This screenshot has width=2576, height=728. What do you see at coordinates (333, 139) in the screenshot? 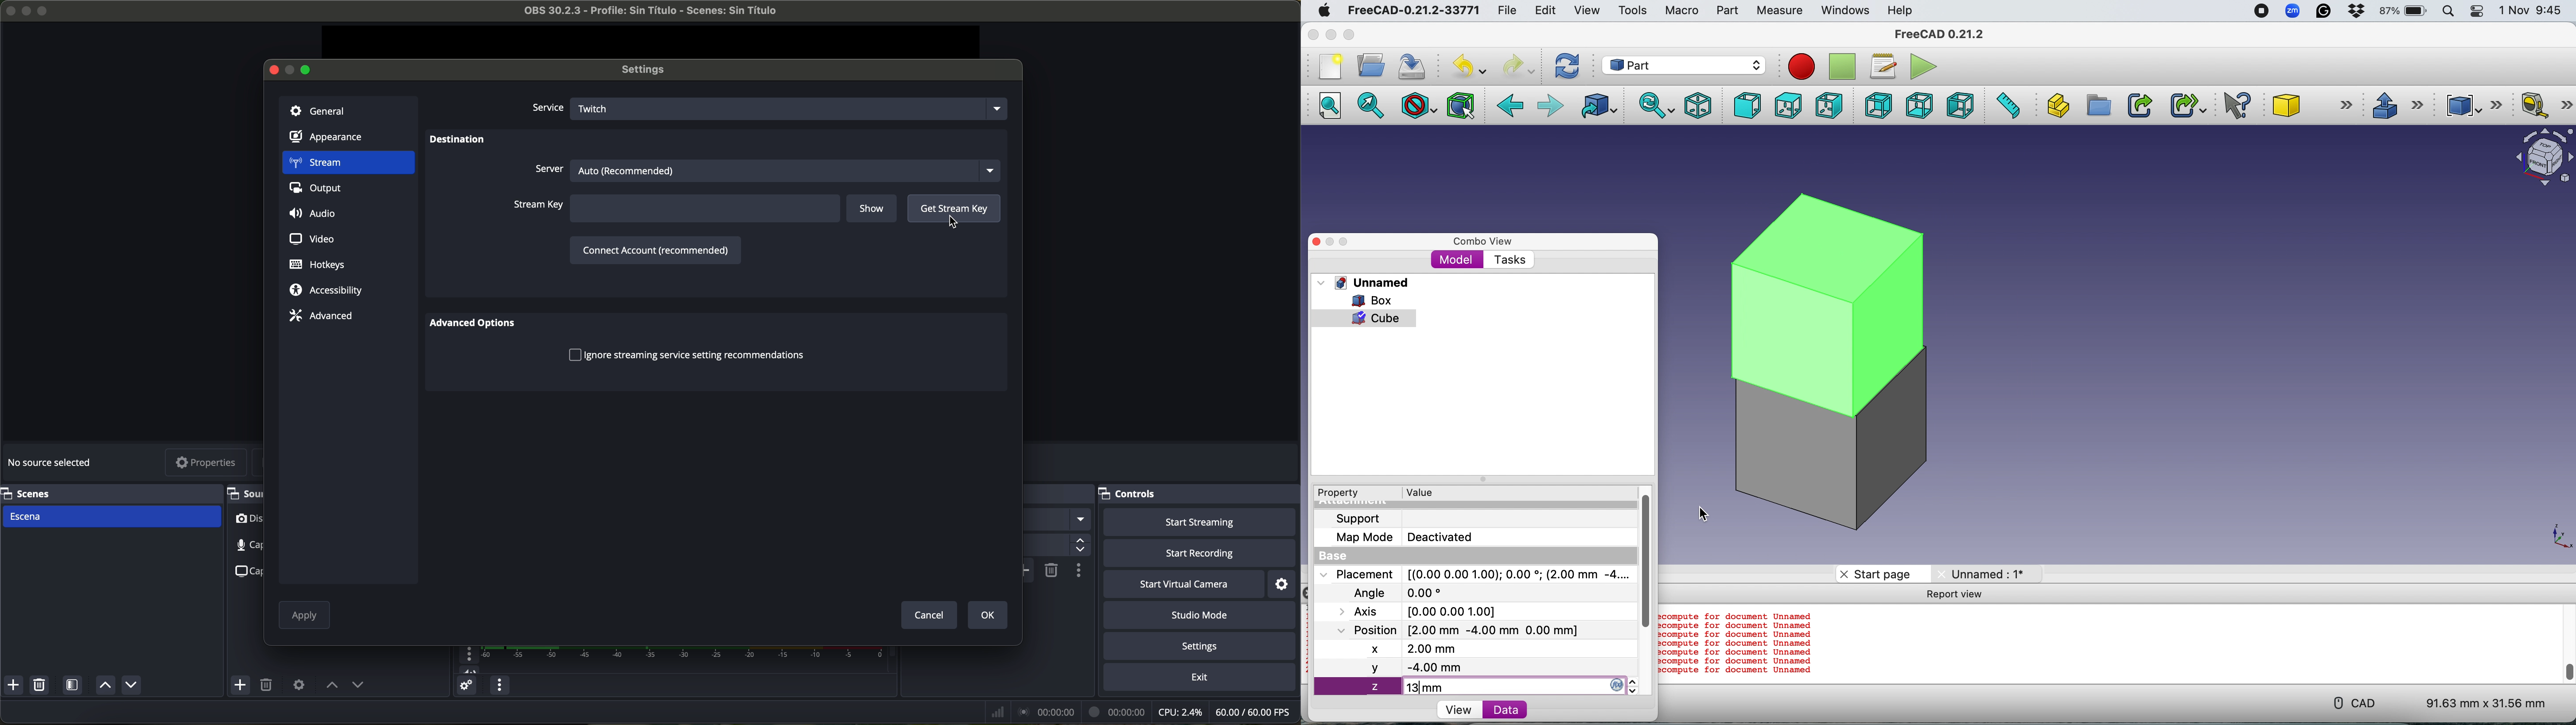
I see `appearance` at bounding box center [333, 139].